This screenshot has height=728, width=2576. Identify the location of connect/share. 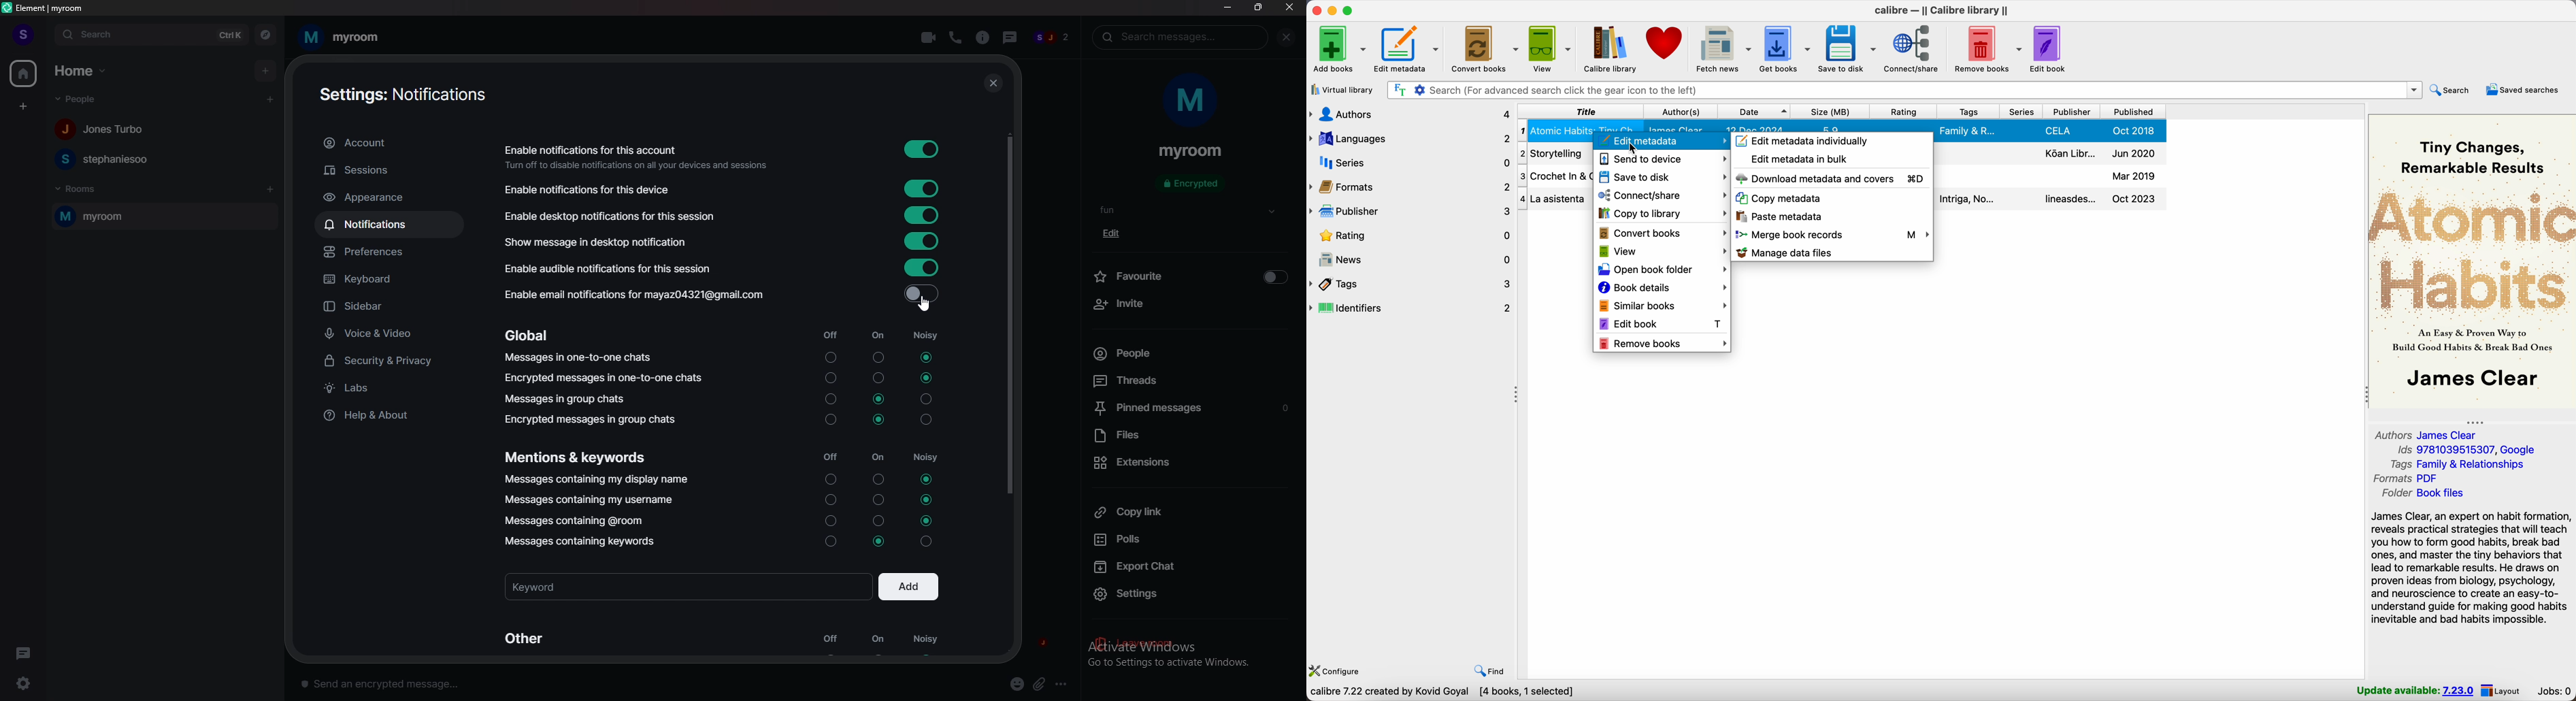
(1913, 50).